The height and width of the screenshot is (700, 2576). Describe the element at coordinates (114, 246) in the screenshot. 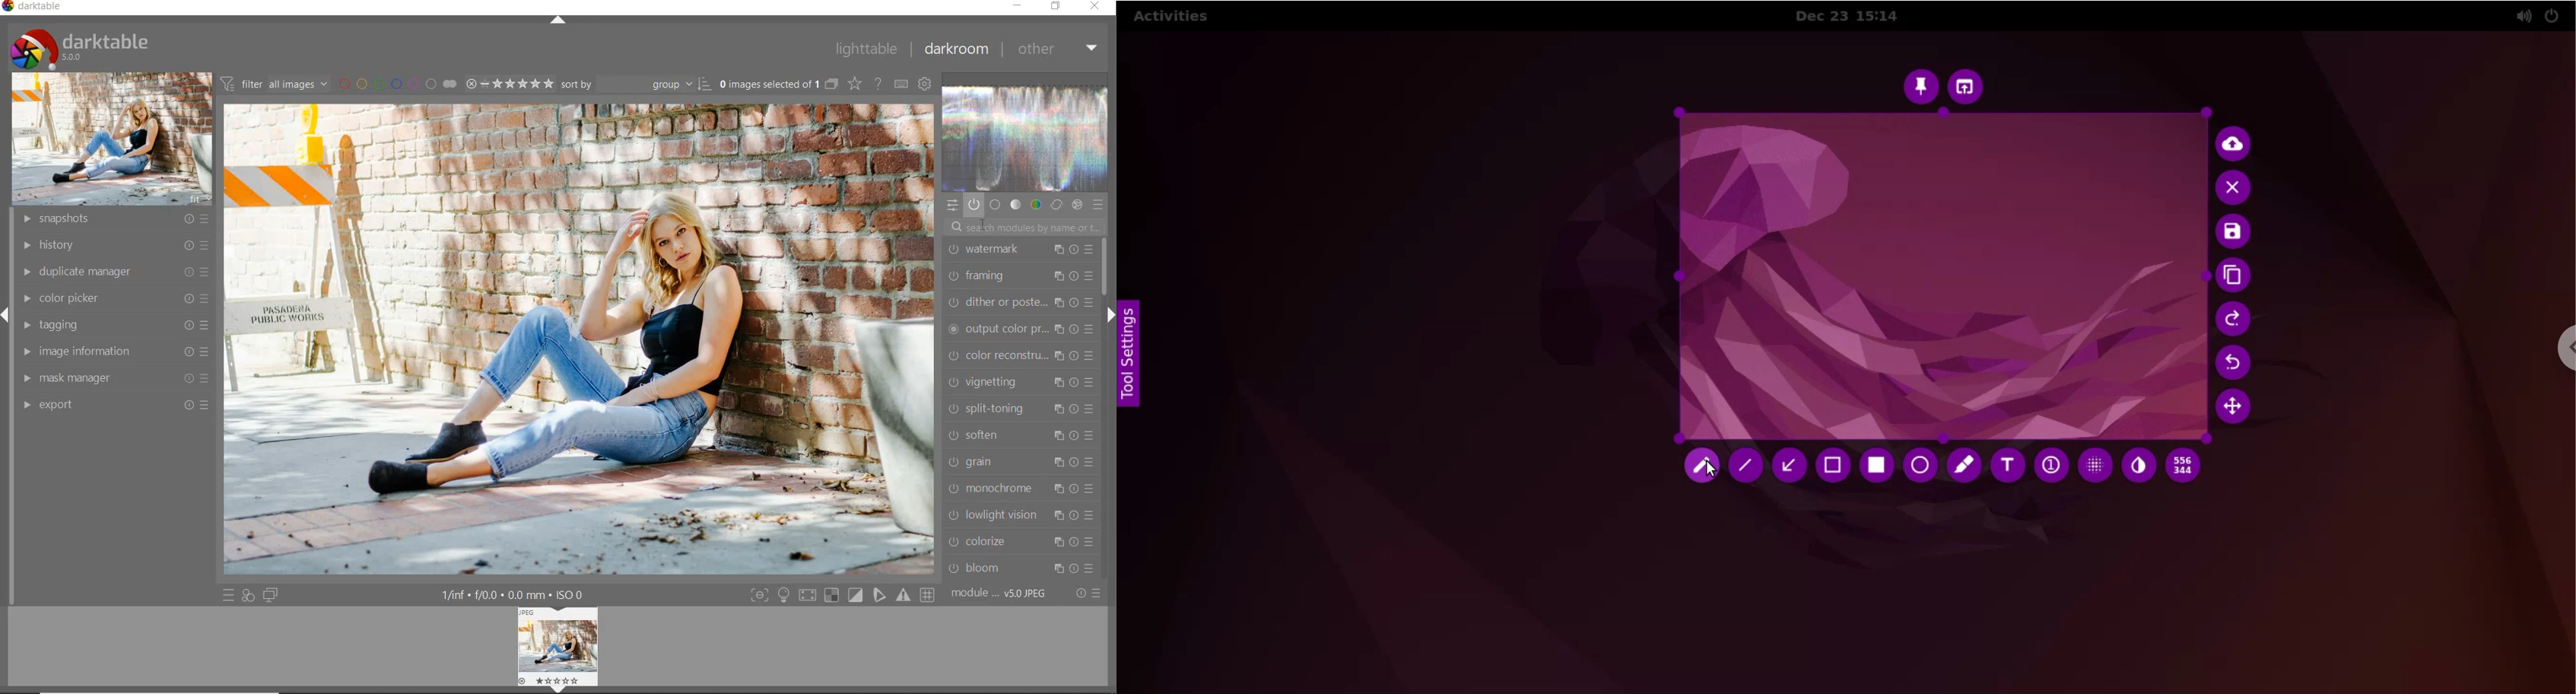

I see `history` at that location.